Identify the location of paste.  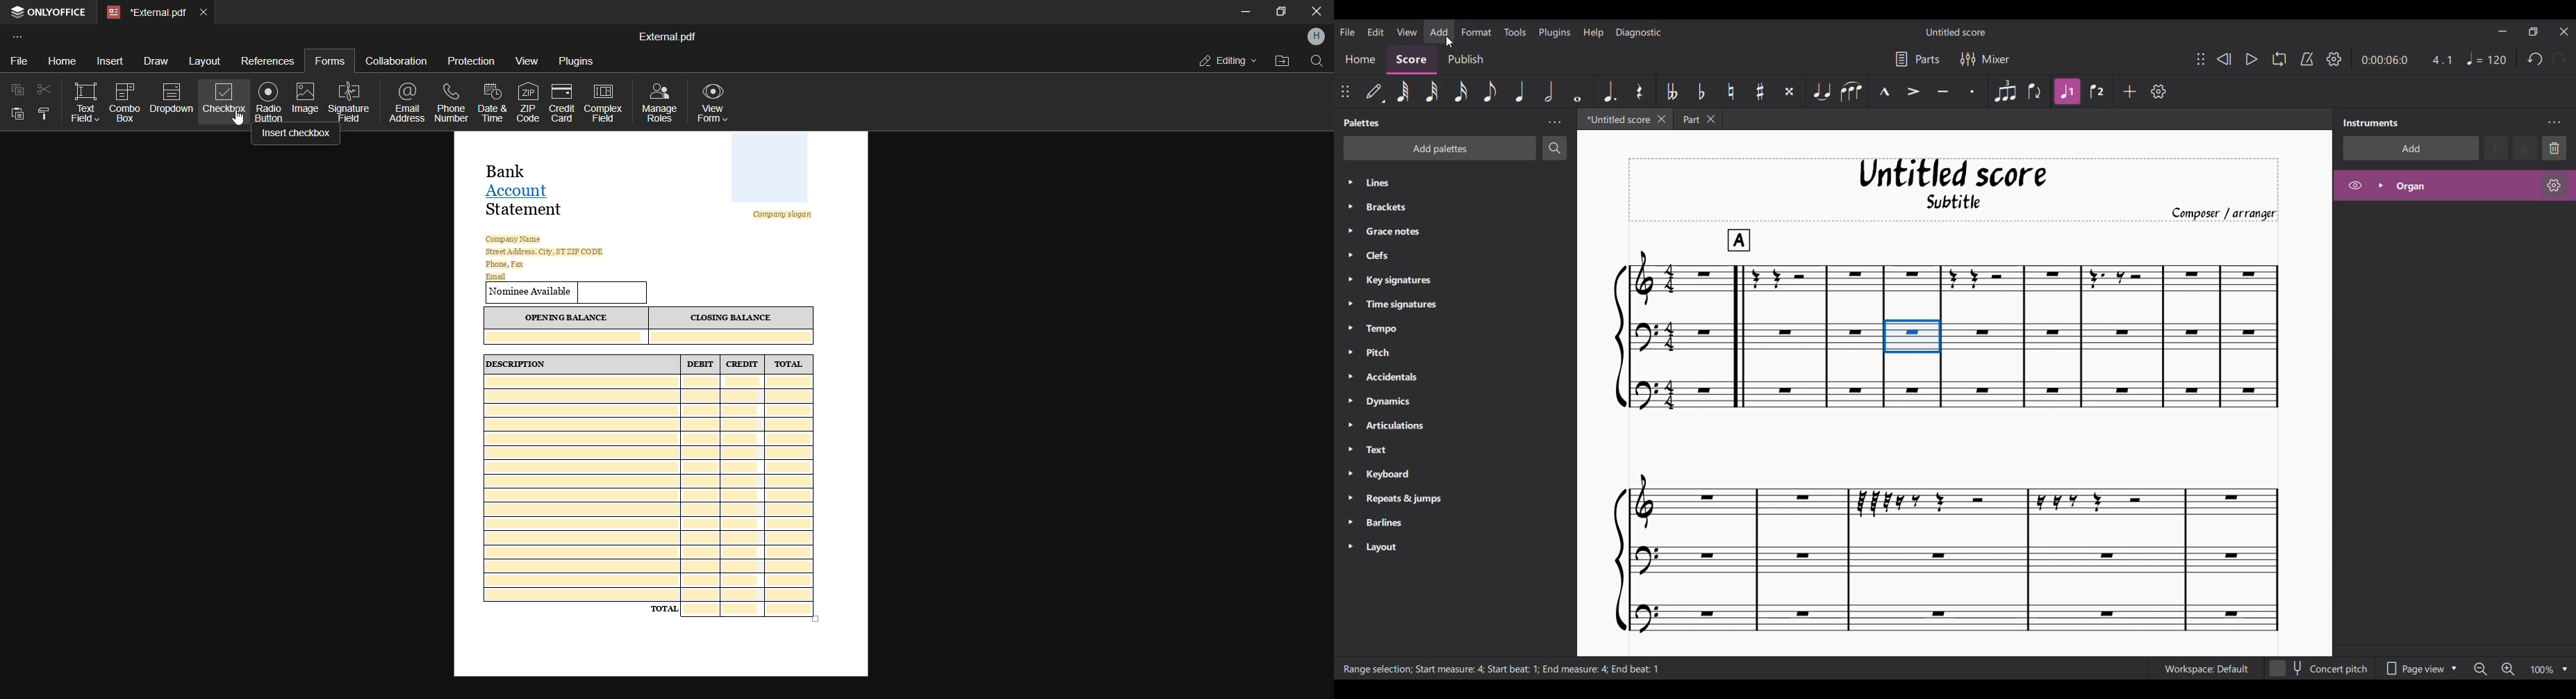
(16, 114).